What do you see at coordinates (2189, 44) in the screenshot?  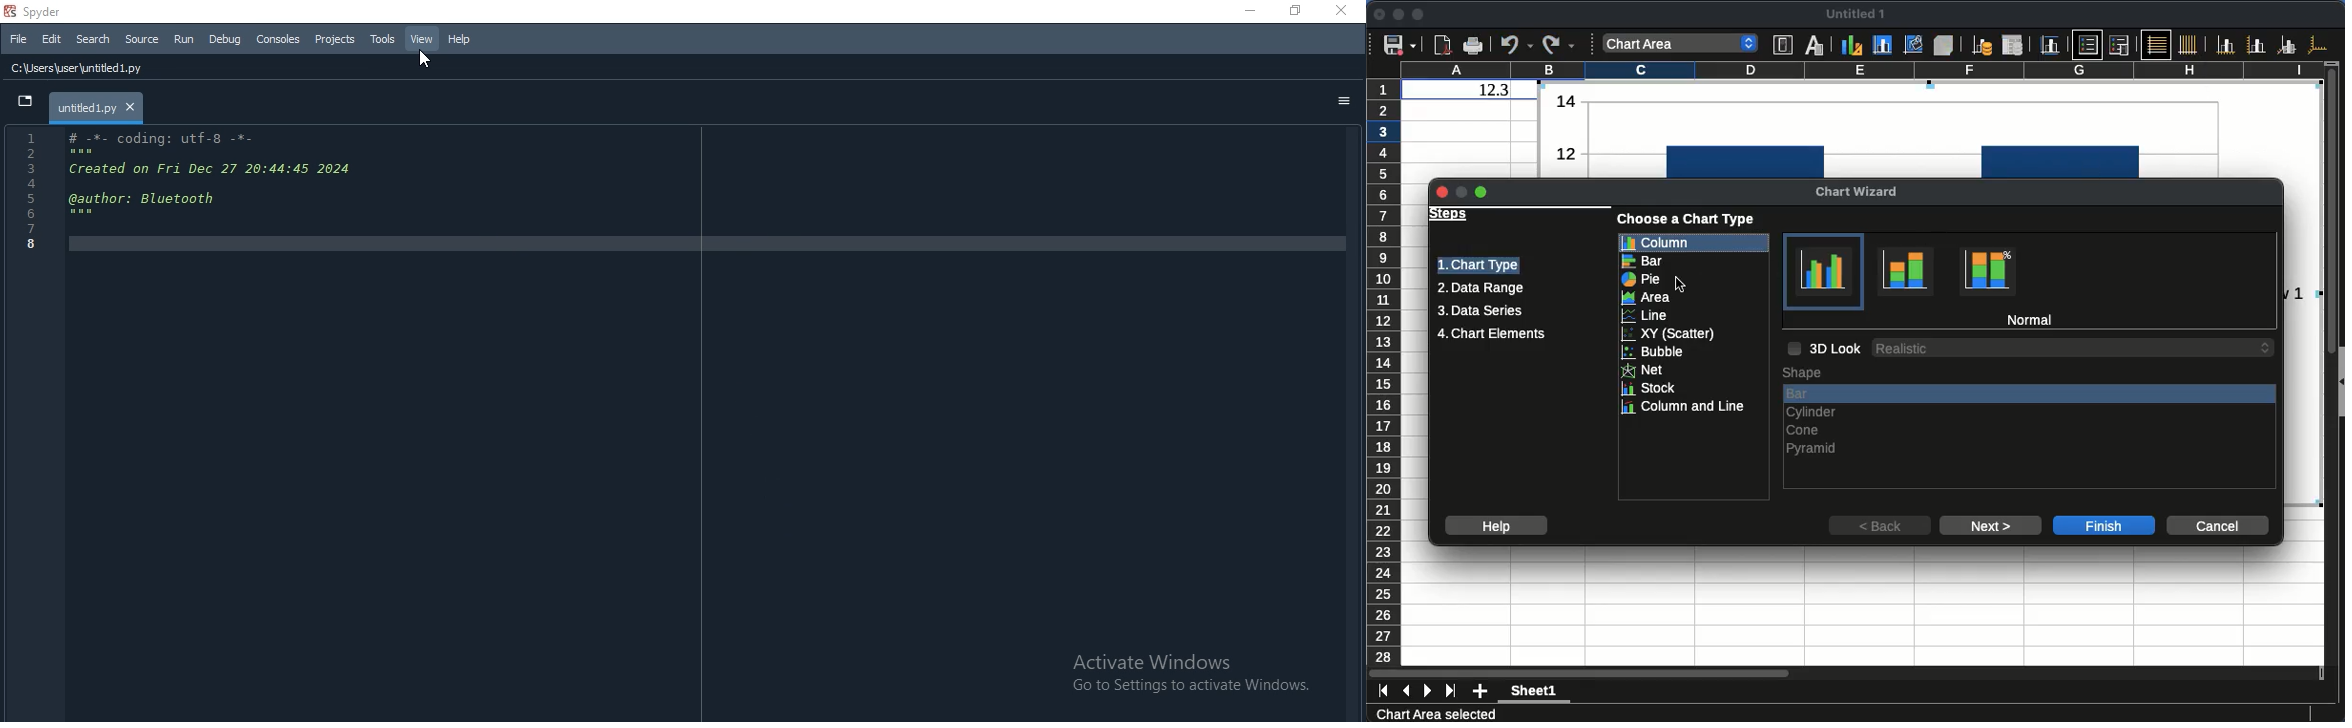 I see `Vertical grids` at bounding box center [2189, 44].